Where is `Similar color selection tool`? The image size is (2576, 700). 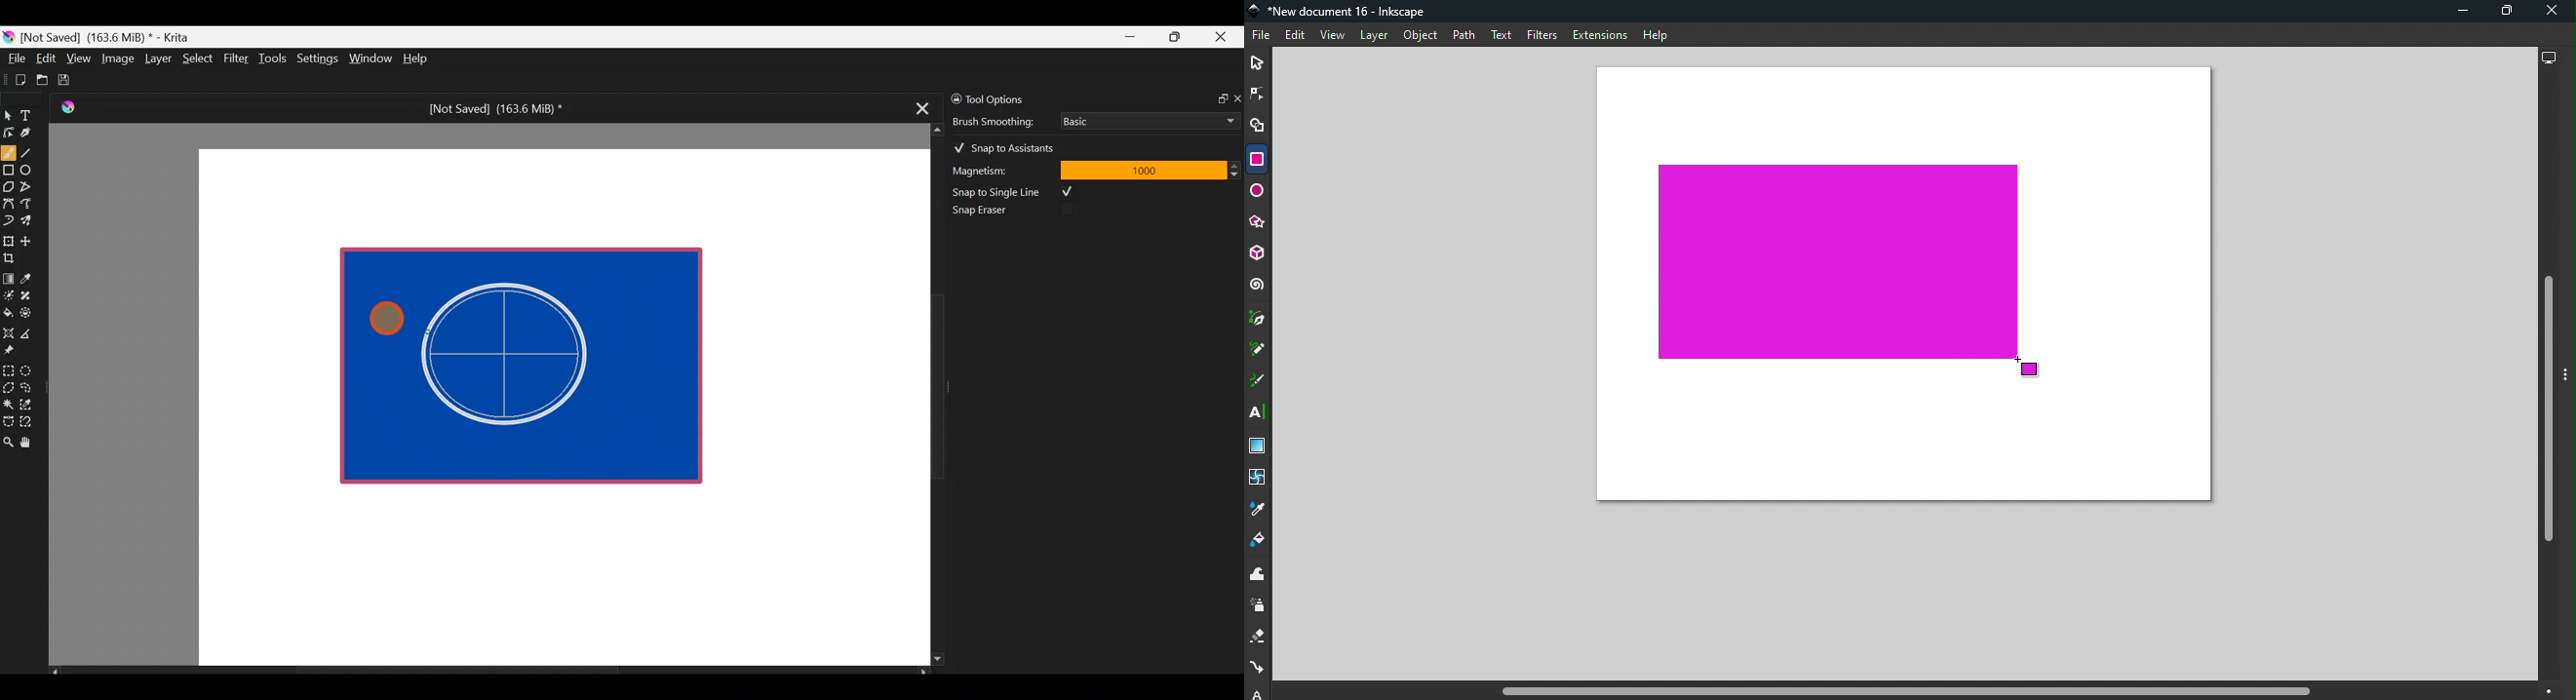 Similar color selection tool is located at coordinates (28, 403).